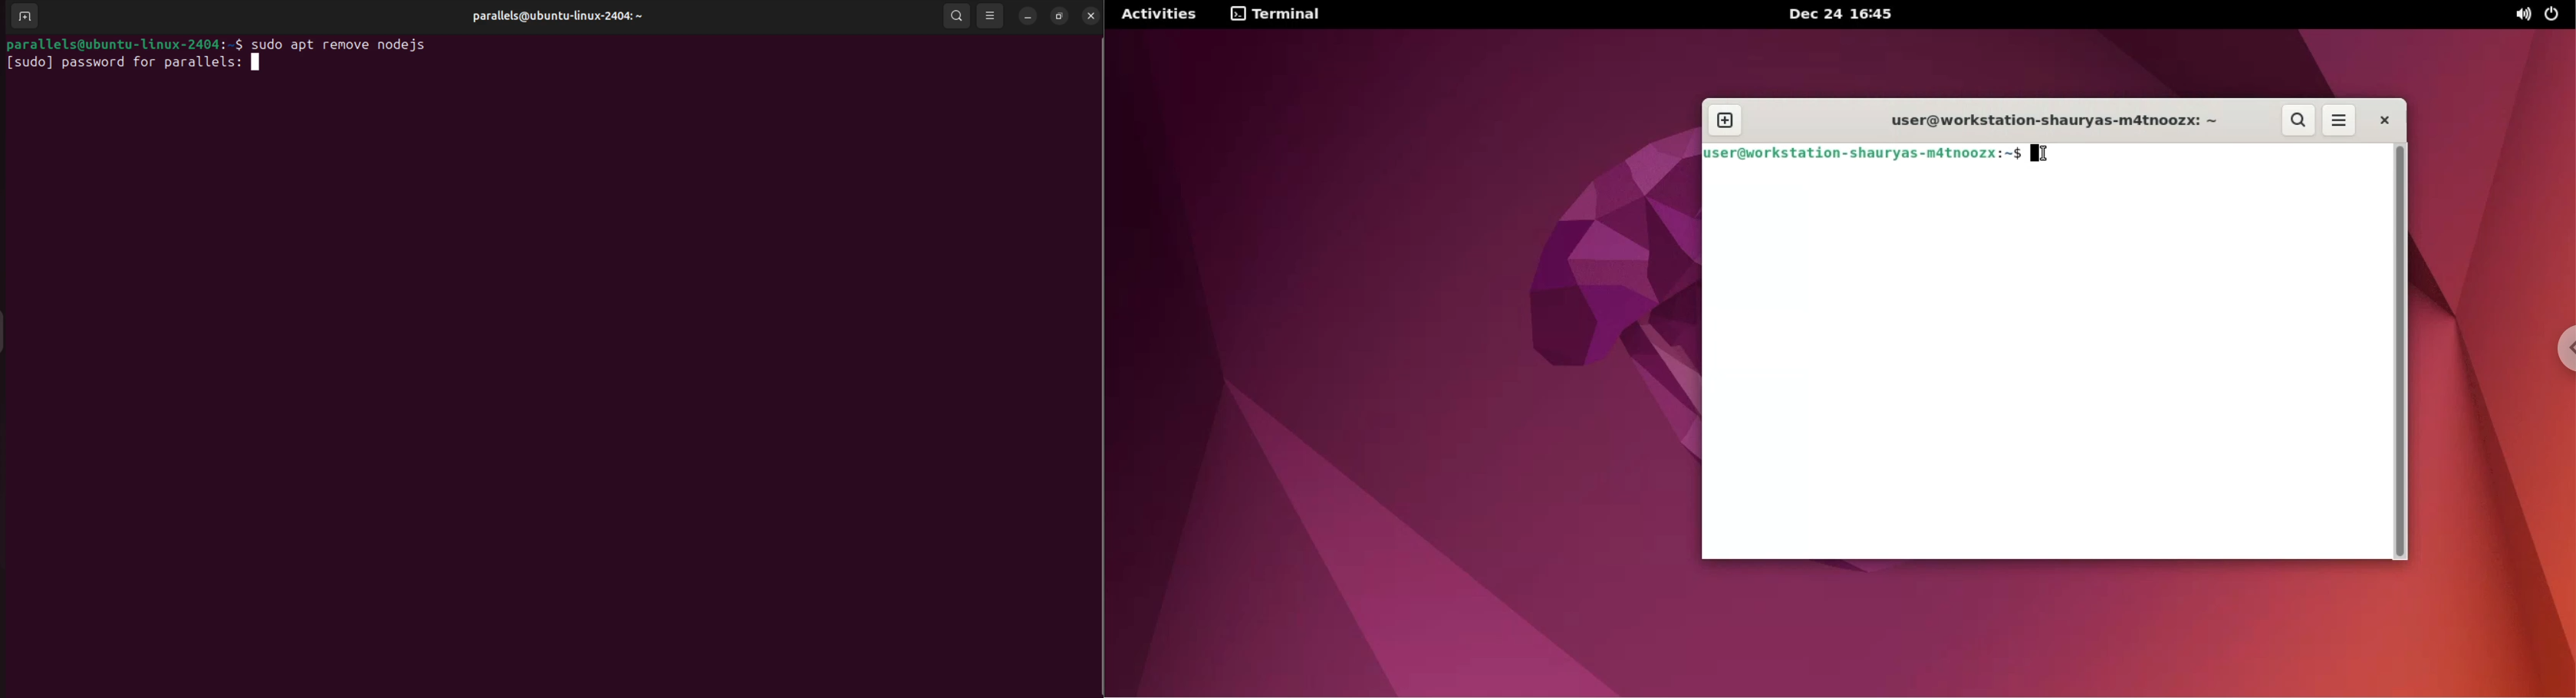 This screenshot has width=2576, height=700. What do you see at coordinates (957, 16) in the screenshot?
I see `search` at bounding box center [957, 16].